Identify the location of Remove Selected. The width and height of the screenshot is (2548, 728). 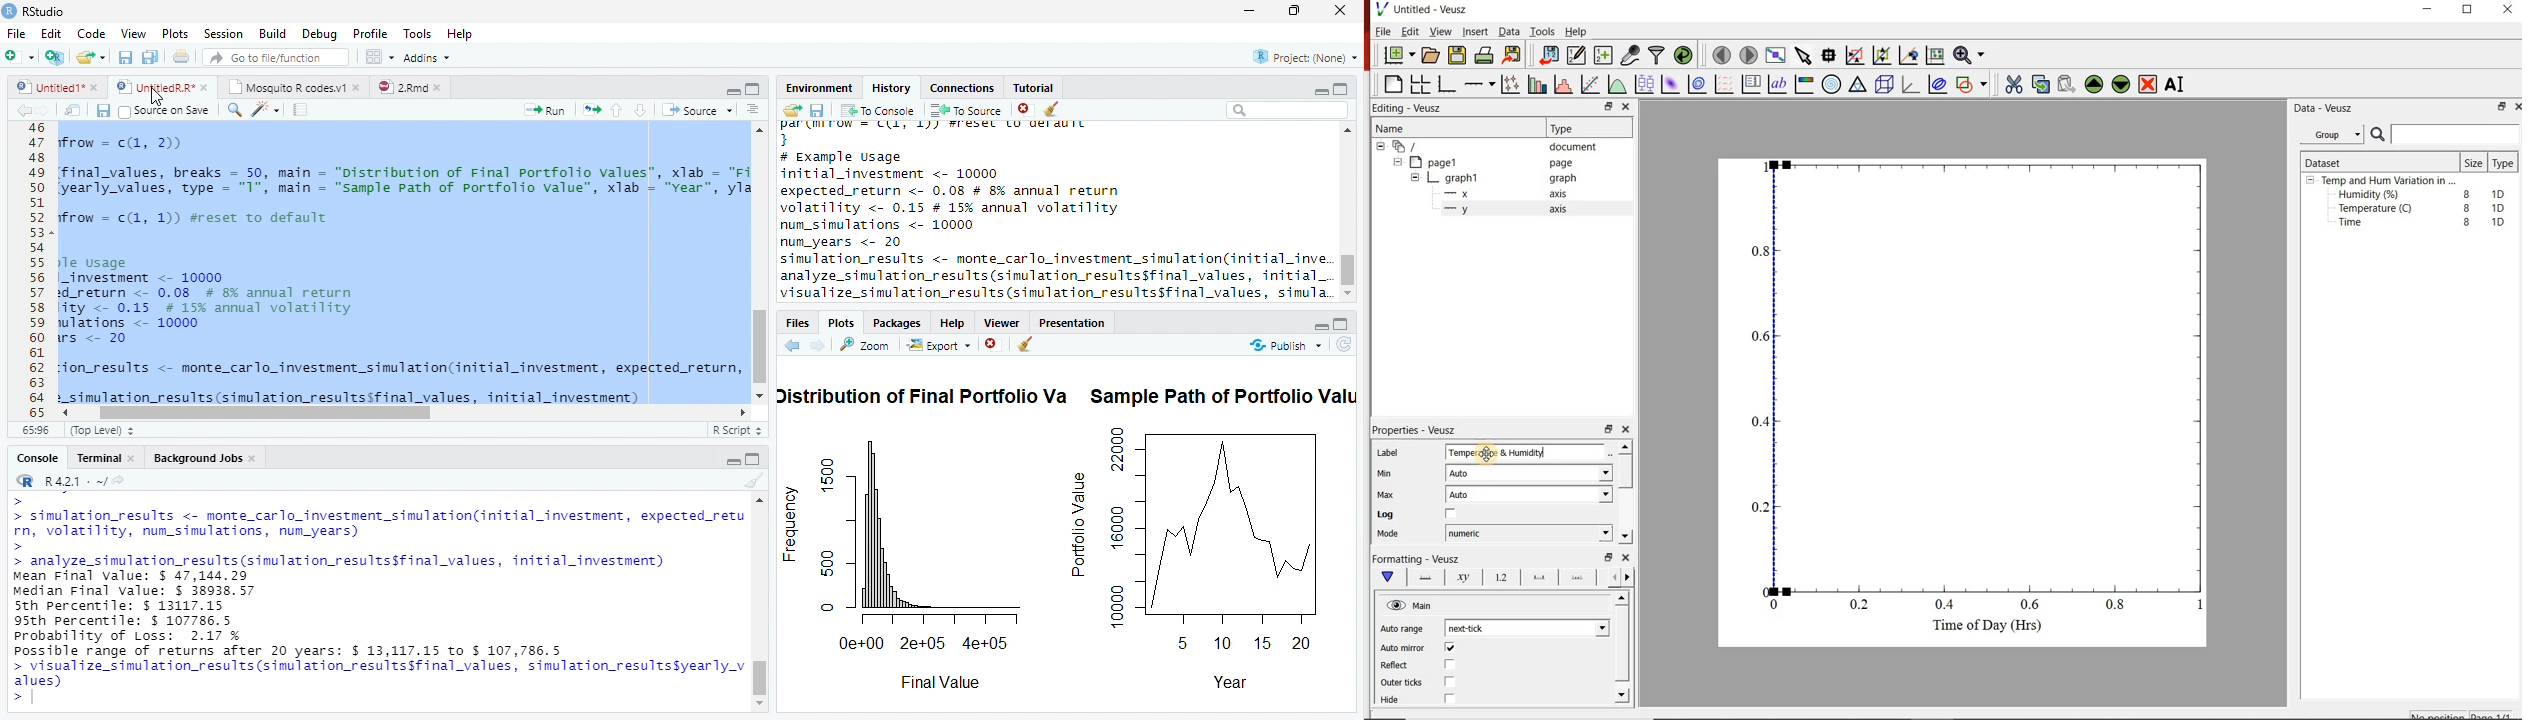
(1027, 109).